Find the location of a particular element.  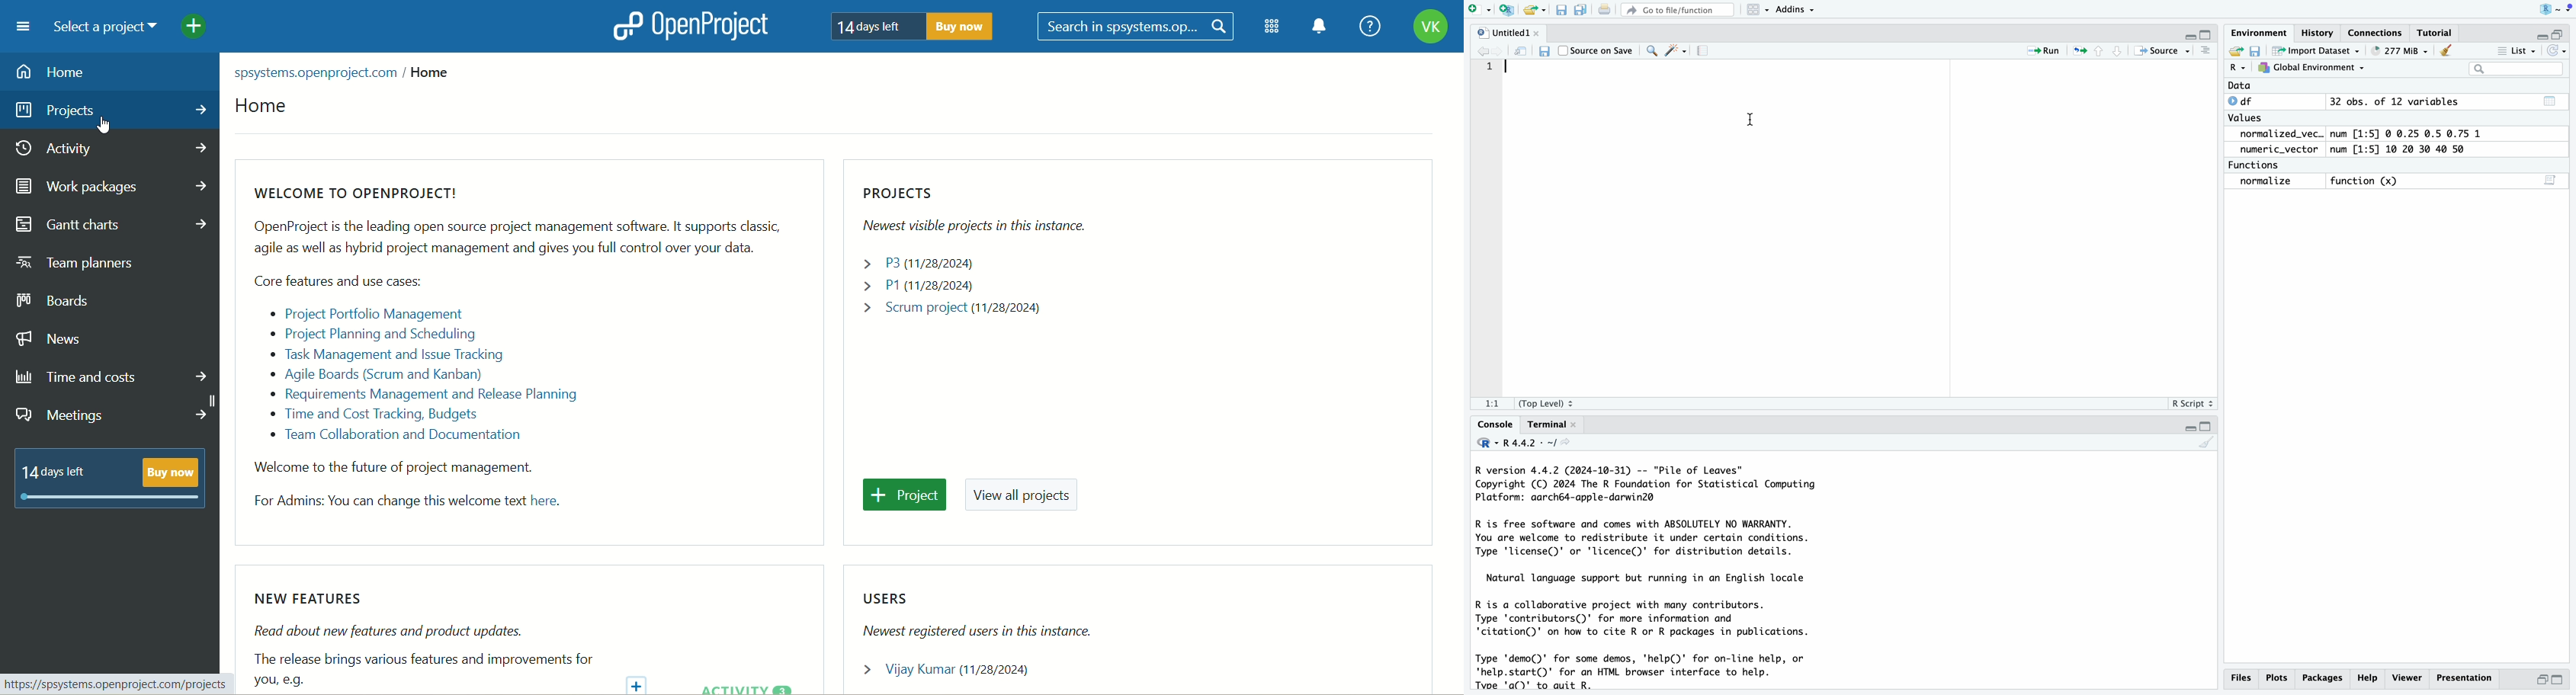

R version 4.4.2 (2024-10-31) -- "Pile of Leaves"

Copyright (C) 2024 The R Foundation for Statistical Computing

Platform: aarch64-apple-darwin2@

R is free software and comes with ABSOLUTELY NO WARRANTY.

You are welcome to redistribute it under certain conditions.

Type 'license()' or 'licence()' for distribution details.
Natural language support but running in an English locale

R is a collaborative project with many contributors.

Type 'contributors()' for more information and

'citation()' on how to cite R or R packages in publications.

Type 'demo()' for some demos, 'help(D)' for on-line help, or

'help.start()' for an HTML browser interface to help.

Type 'q()' to quit R.

[Workspace loaded from ~/.RData]

> normalize <- function(x) {

+ return((x - min(x)) / (max(x) - min(x)))

+}

>

> numeric_vector <- c(10, 20, 30, 40, 50)

>

> normalized_vector <- normalize(numeric_vector)

>

> print(normalized_vector)

[1] 0.00 0.25 0.50 0.75 1.00

>

> print(normalized_vector)

[1] 0.00 0.25 0.50 0.75 1.00

>

>

>

> print(filtered_mtcars,"cars")

Error: object 'filtered_mtcars' not found

> print(filtered_mtcars)

Error: object 'filtered_mtcars' not found

>

> is located at coordinates (1654, 575).